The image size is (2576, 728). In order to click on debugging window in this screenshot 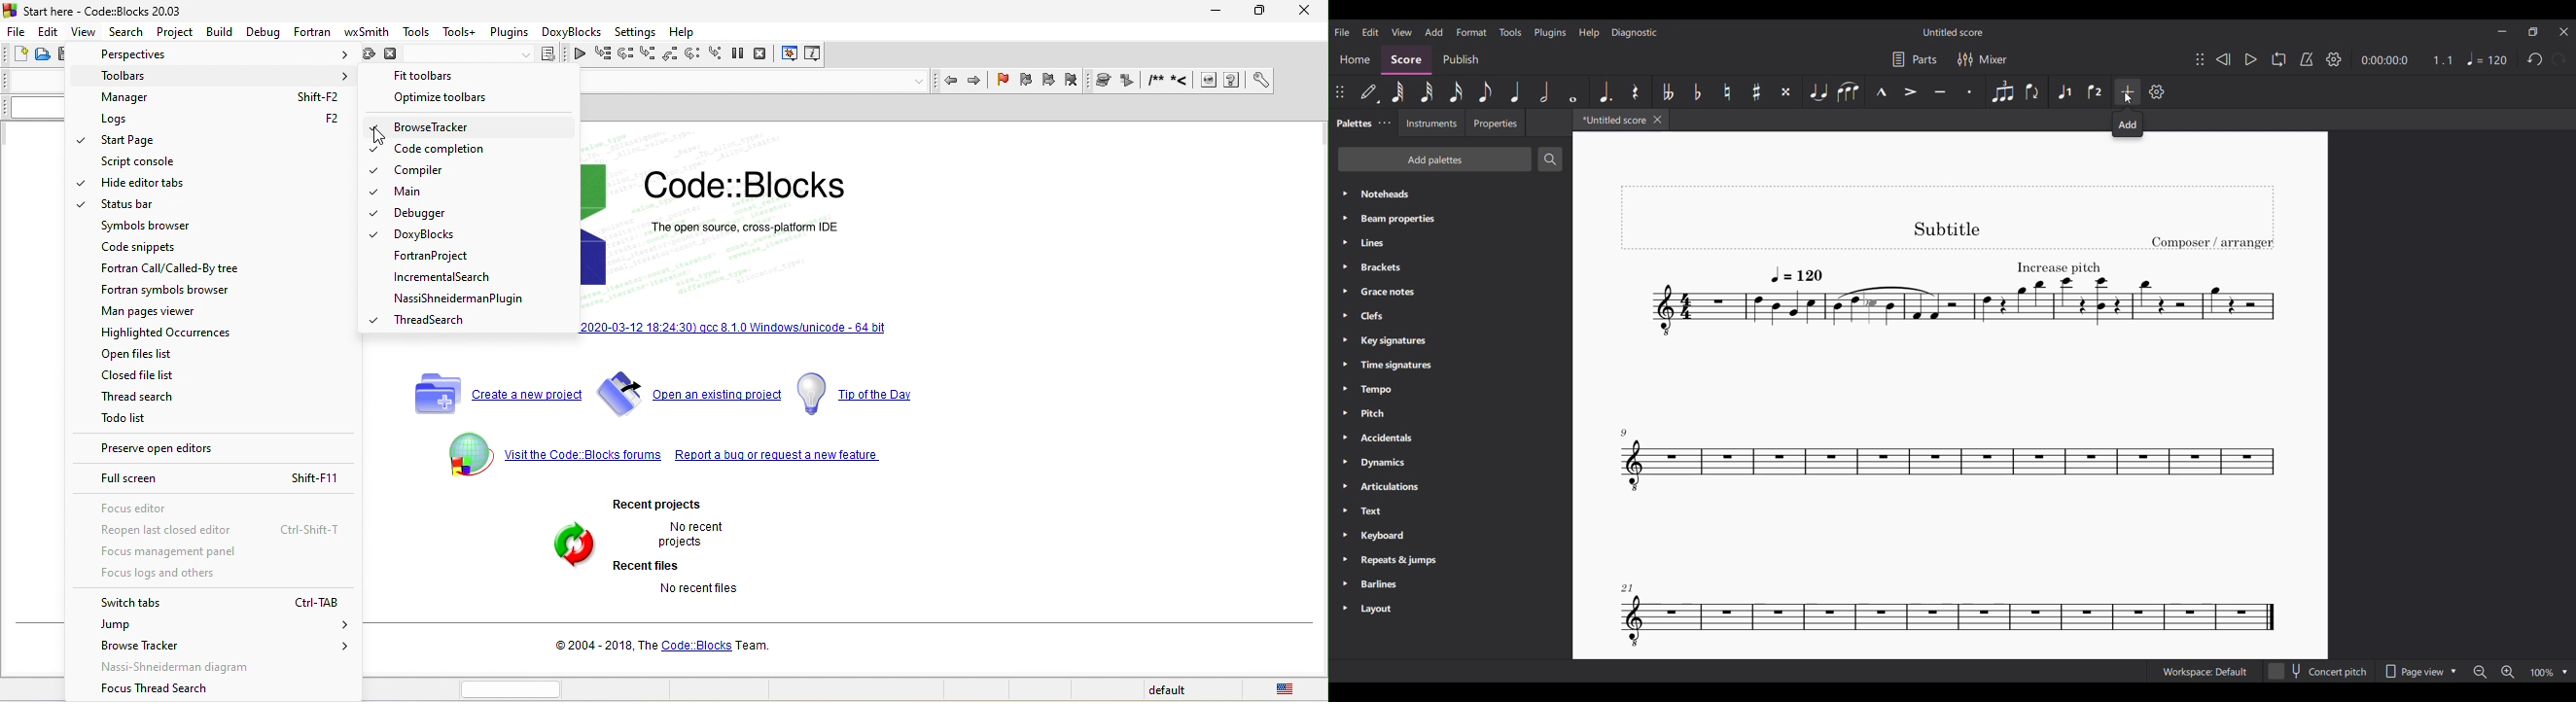, I will do `click(790, 54)`.